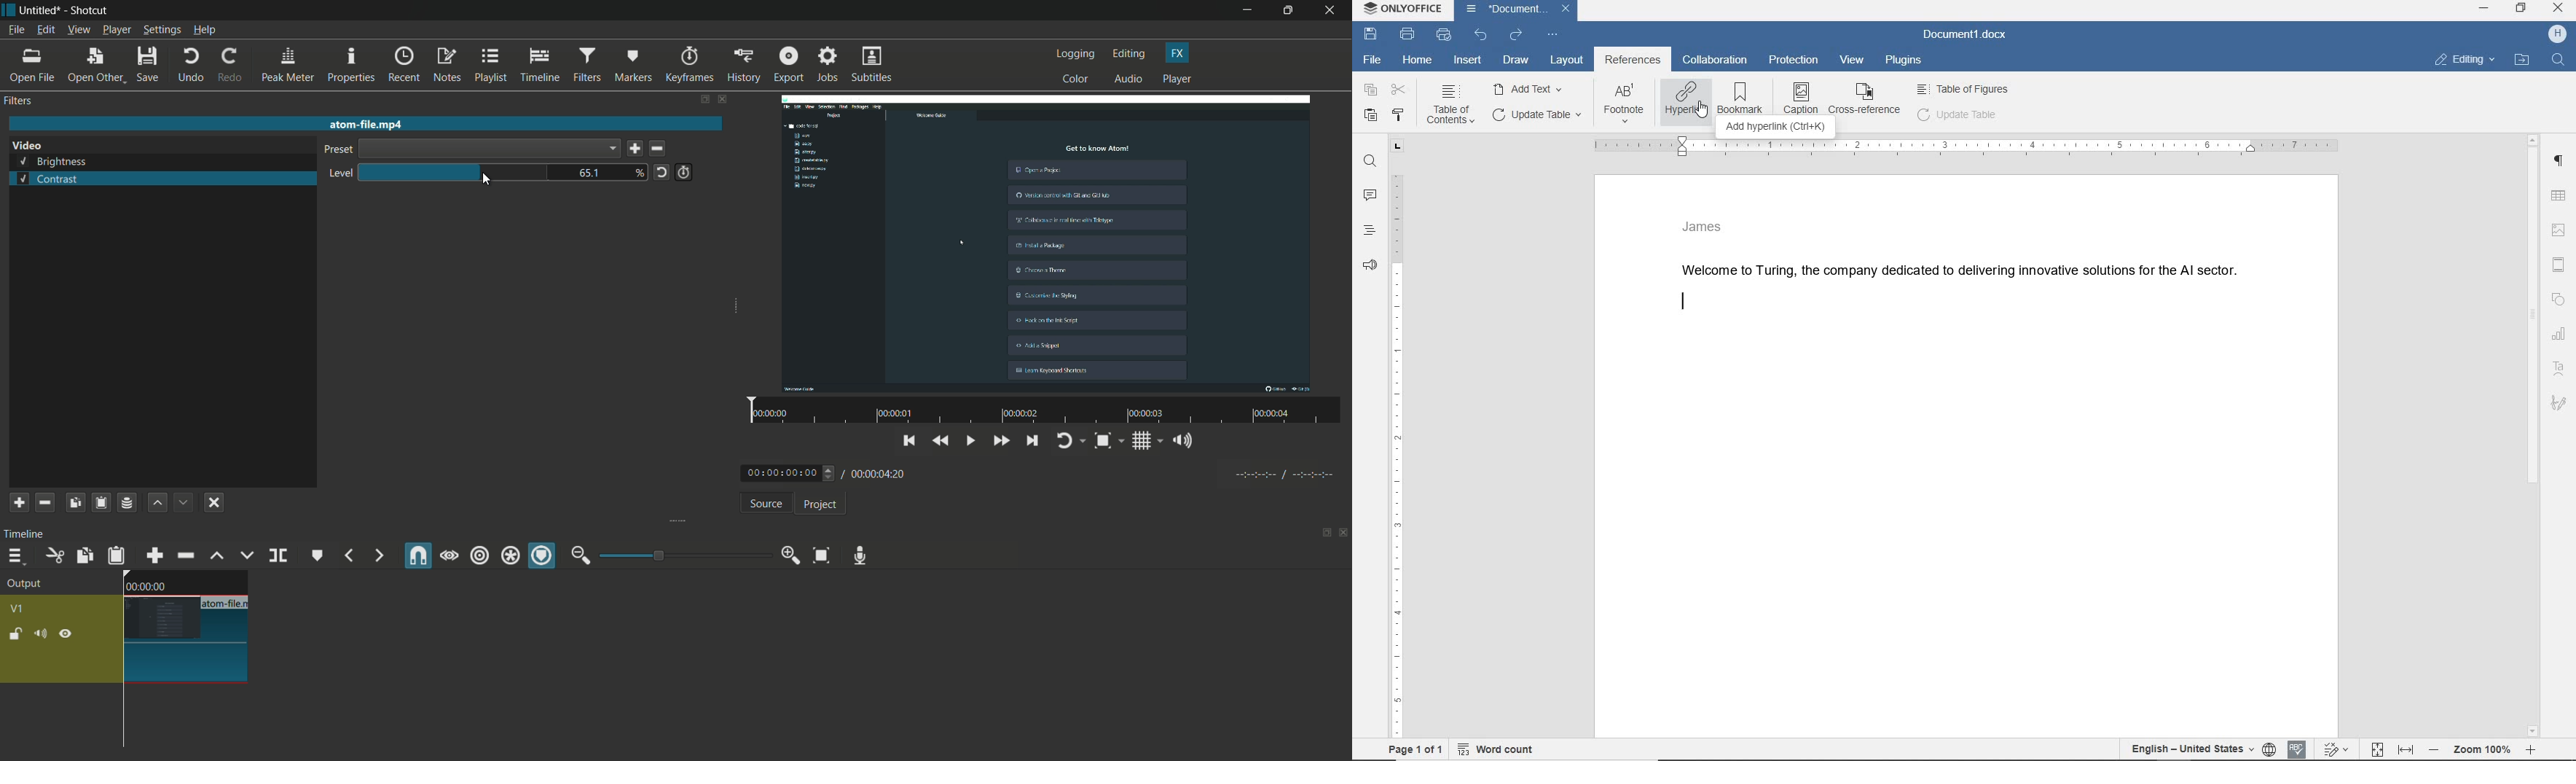 The image size is (2576, 784). Describe the element at coordinates (229, 65) in the screenshot. I see `redo` at that location.